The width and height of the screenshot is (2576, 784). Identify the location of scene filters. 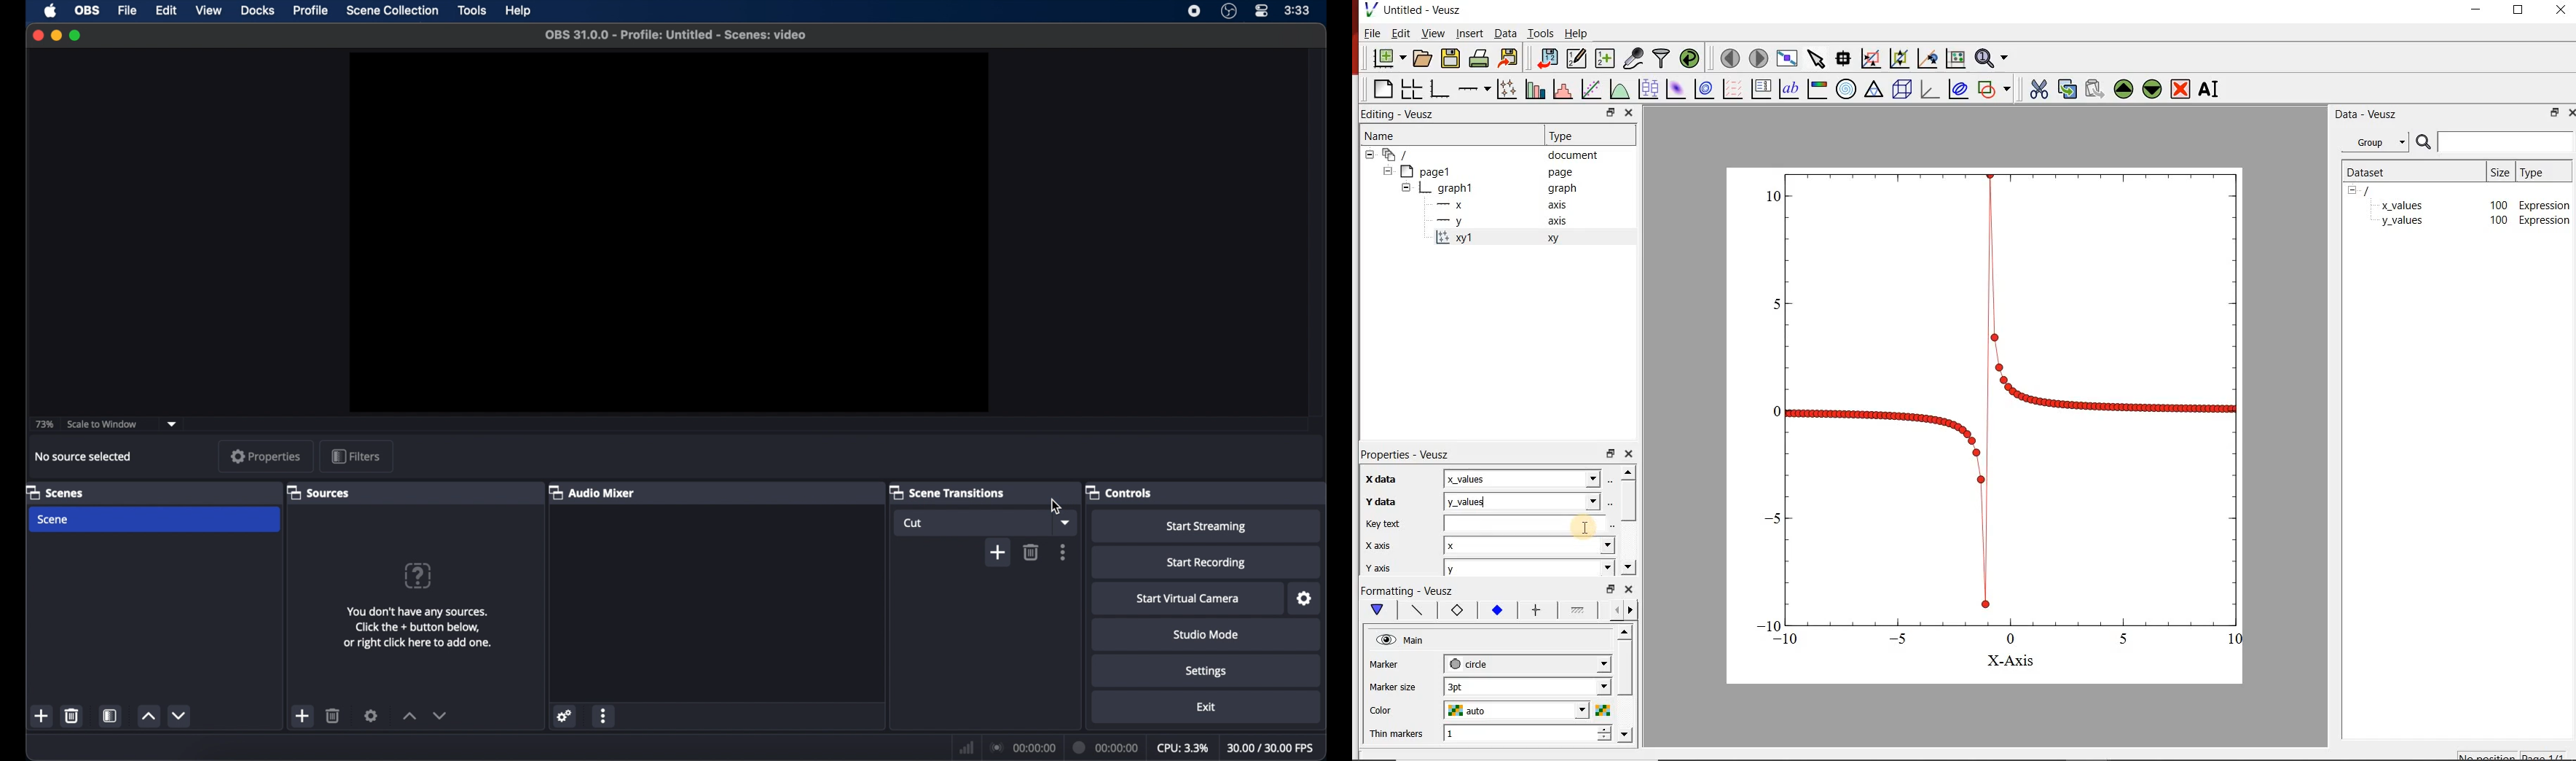
(111, 716).